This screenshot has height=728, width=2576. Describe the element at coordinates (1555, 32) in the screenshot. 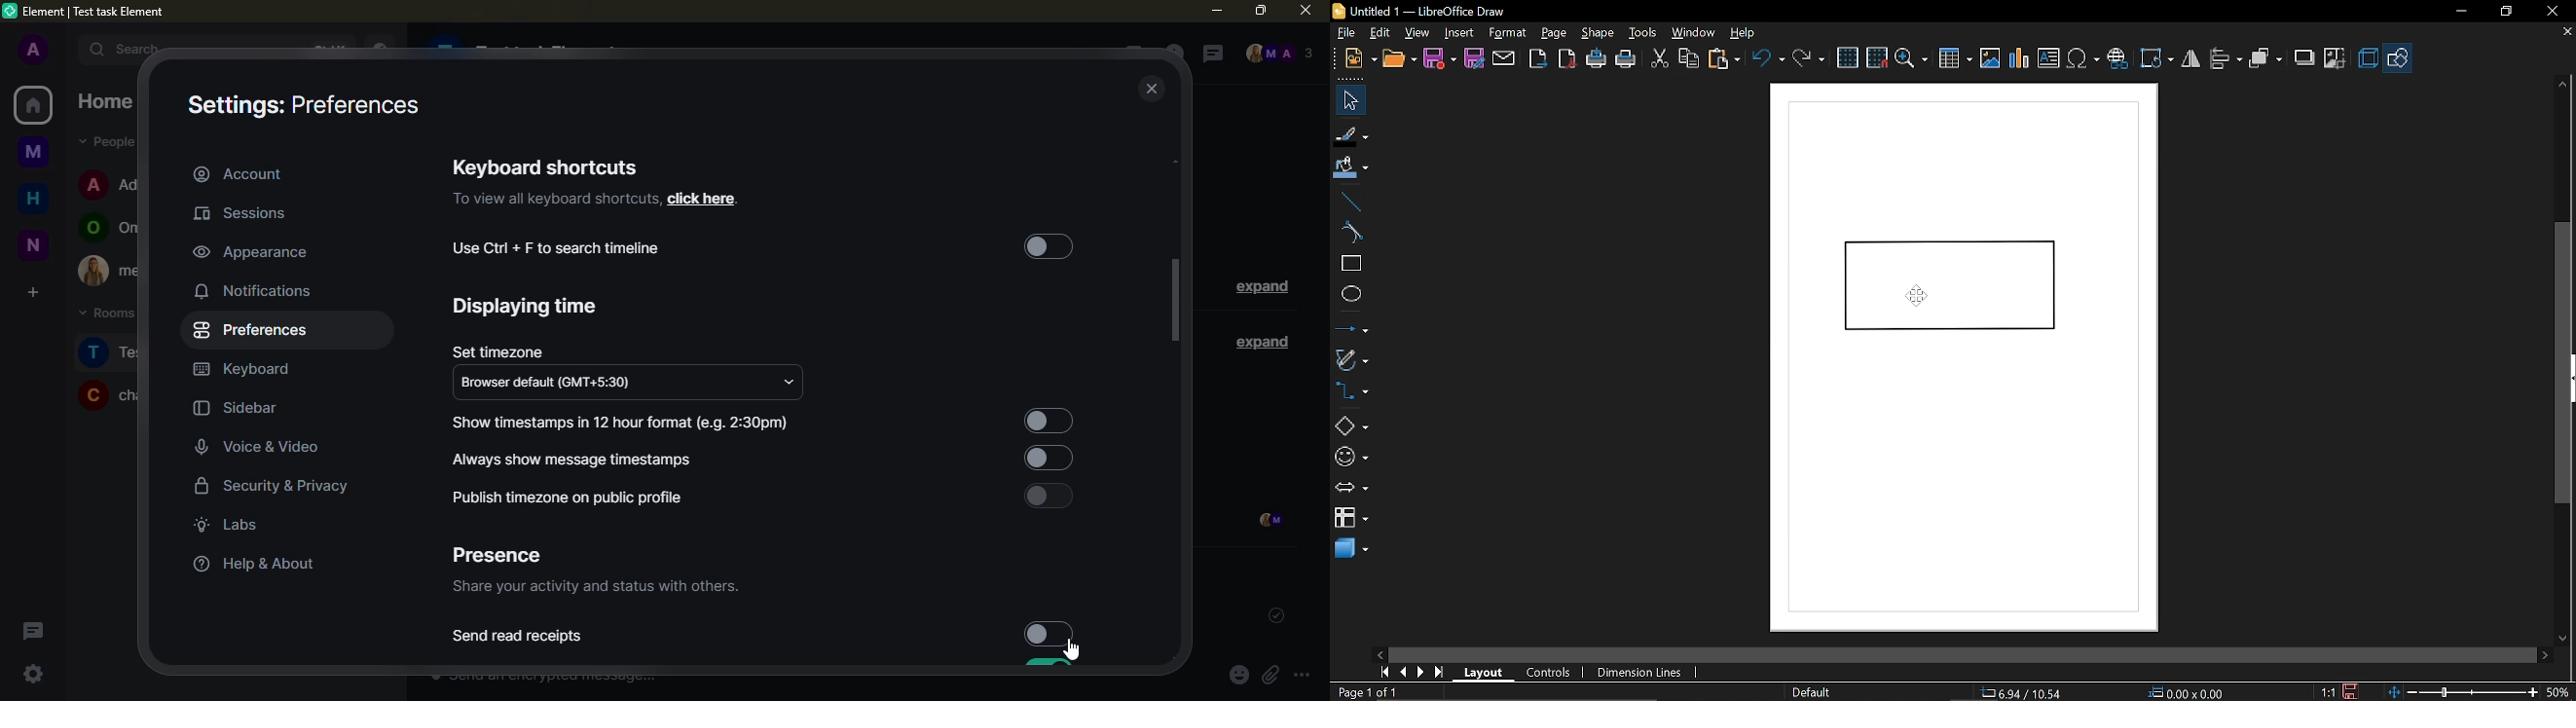

I see `page` at that location.